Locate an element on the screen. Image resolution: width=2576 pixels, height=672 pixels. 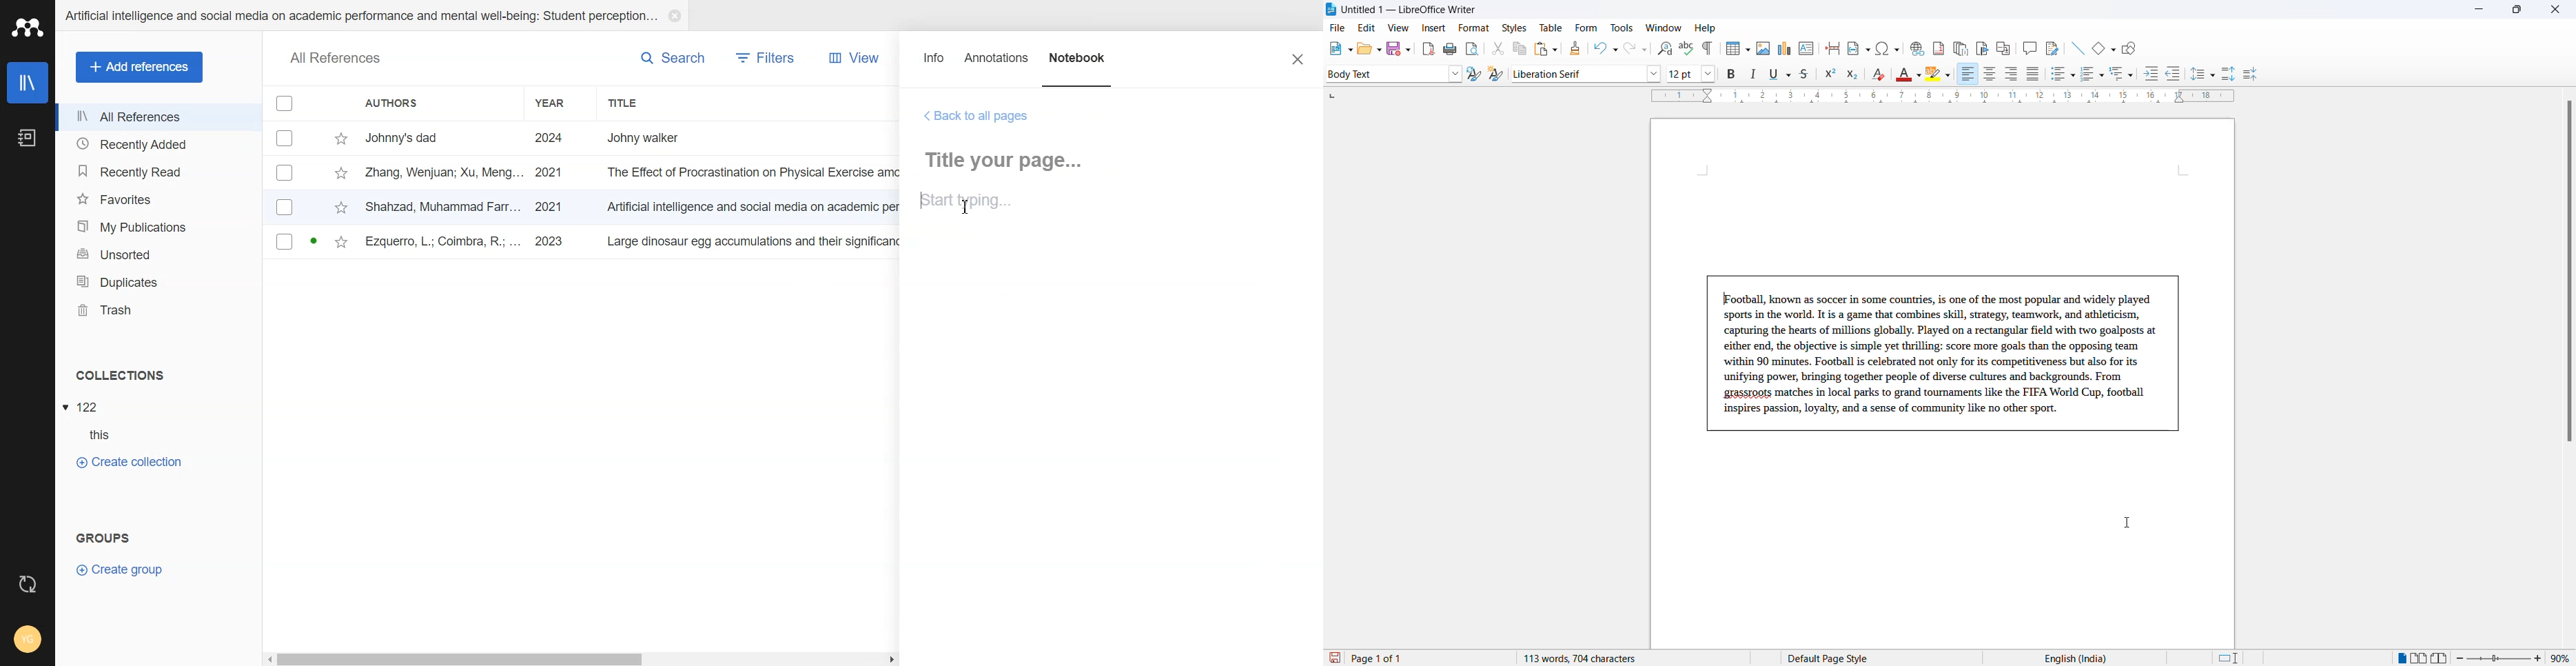
bold is located at coordinates (1732, 74).